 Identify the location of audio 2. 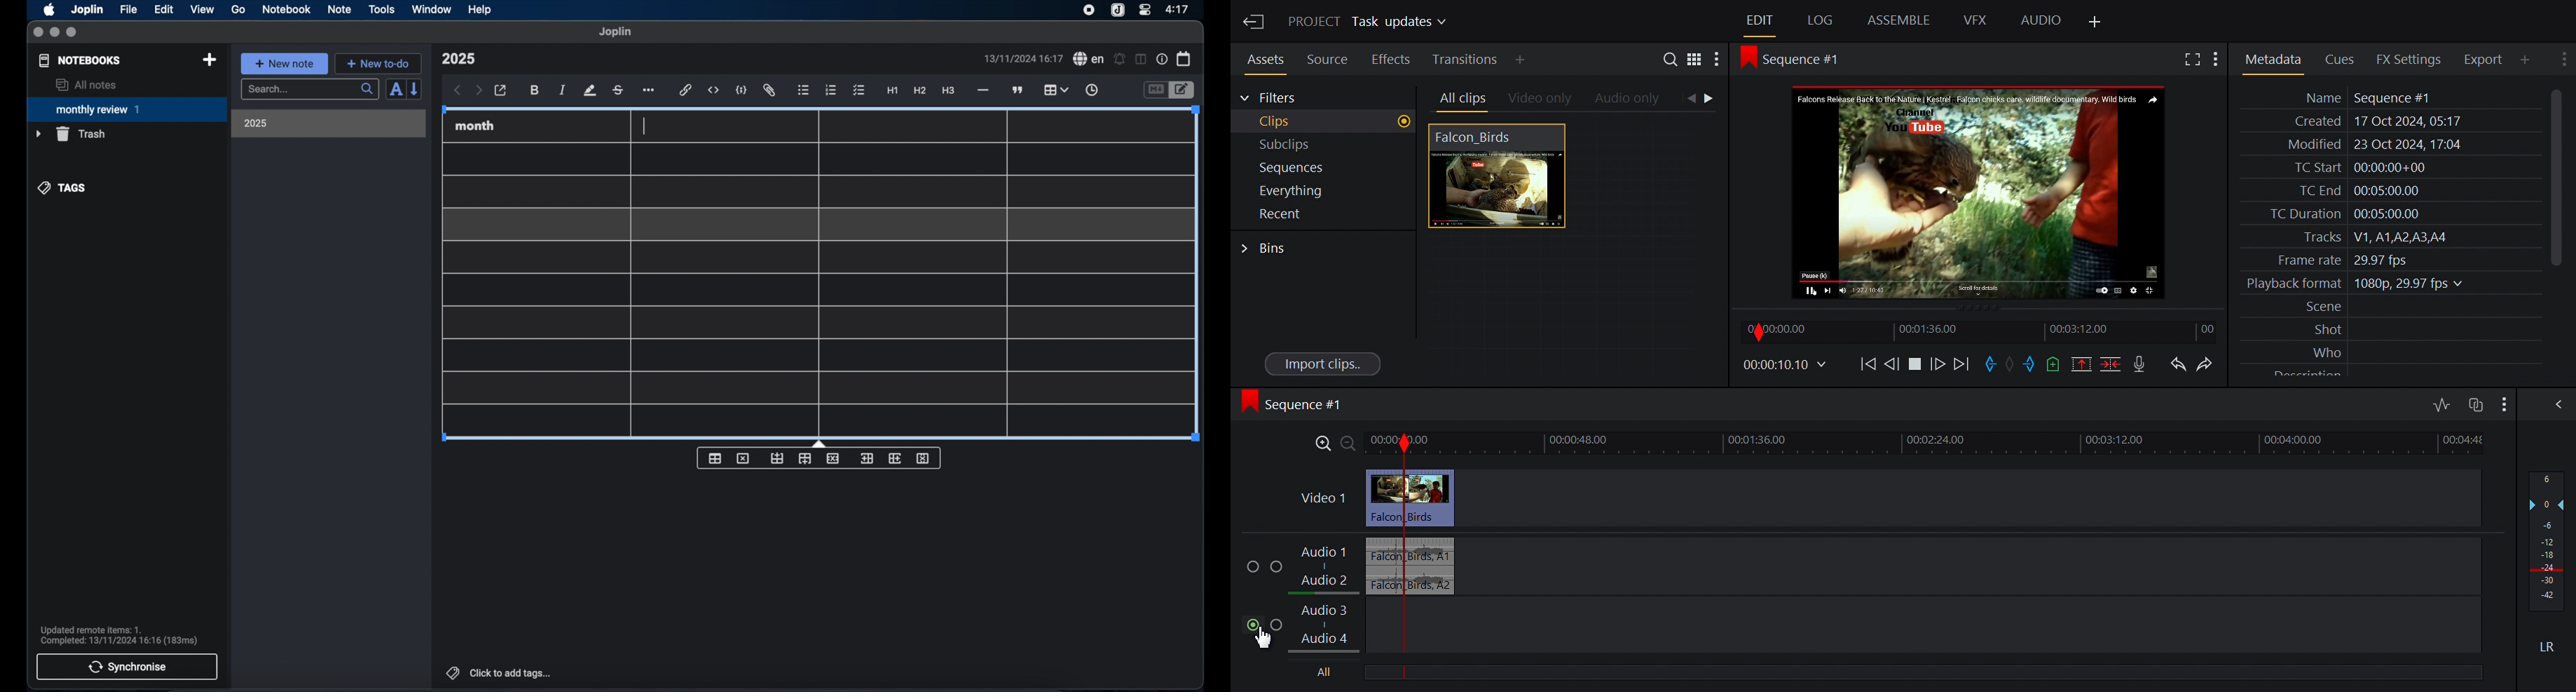
(1434, 583).